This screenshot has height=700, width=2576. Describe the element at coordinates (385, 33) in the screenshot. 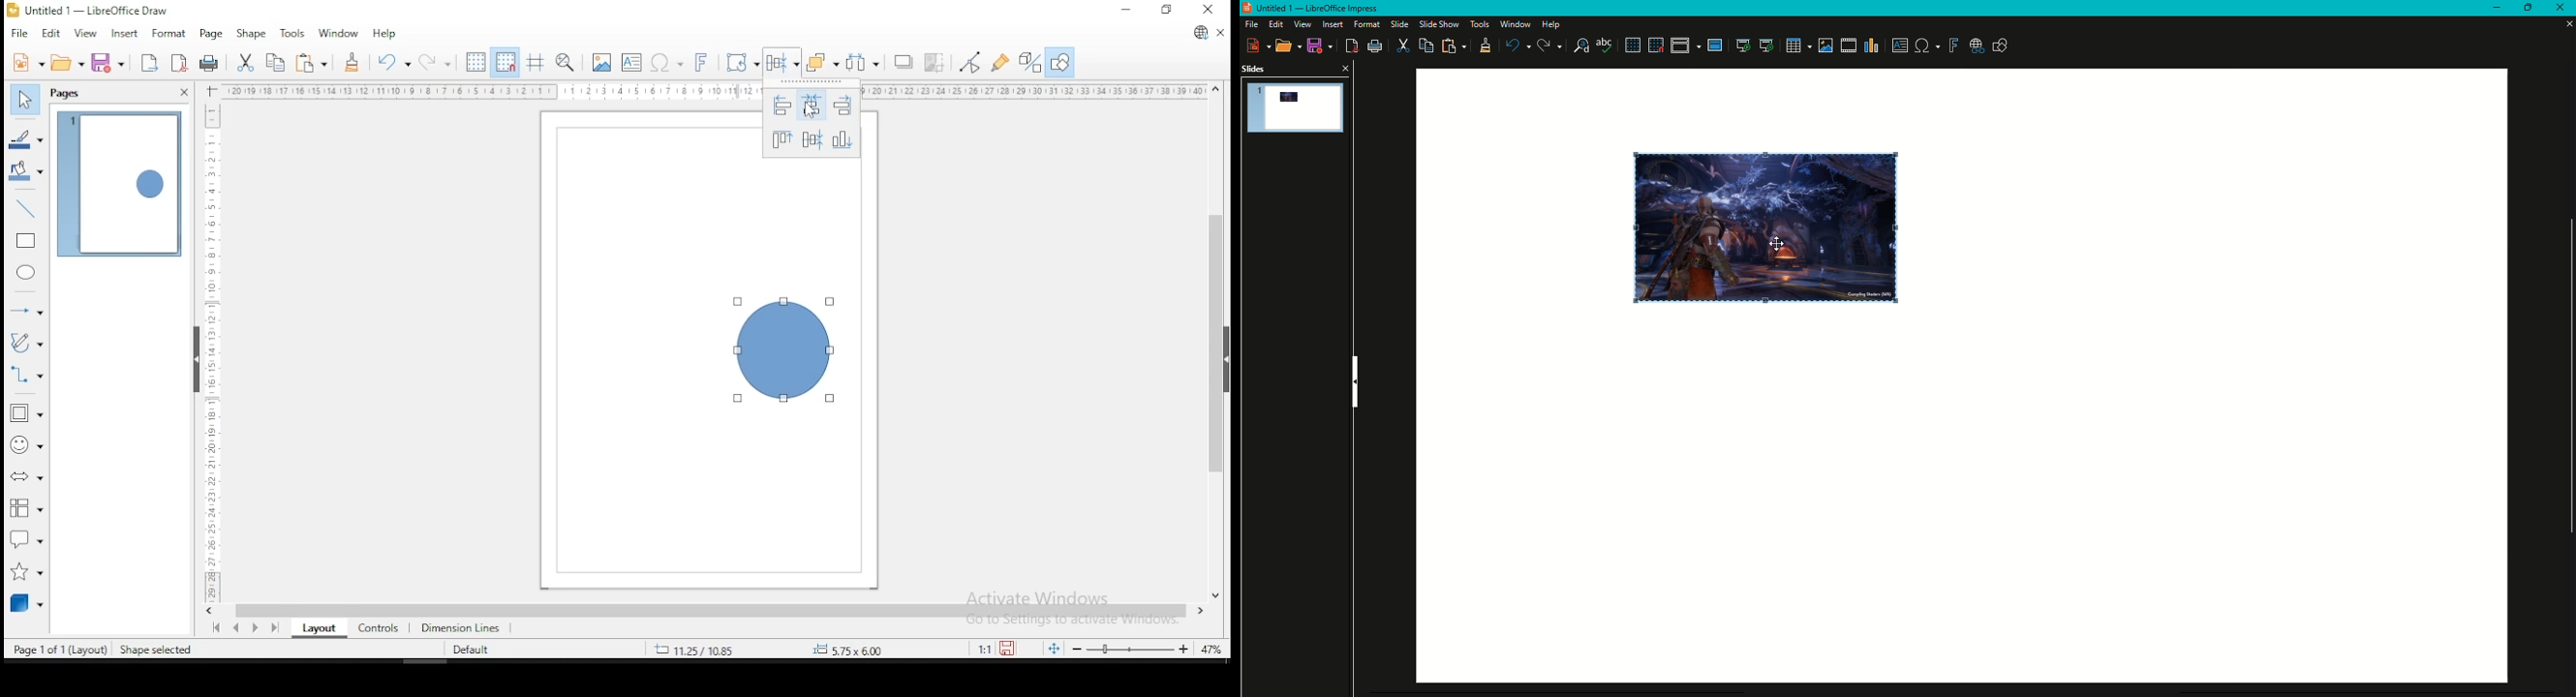

I see `help` at that location.